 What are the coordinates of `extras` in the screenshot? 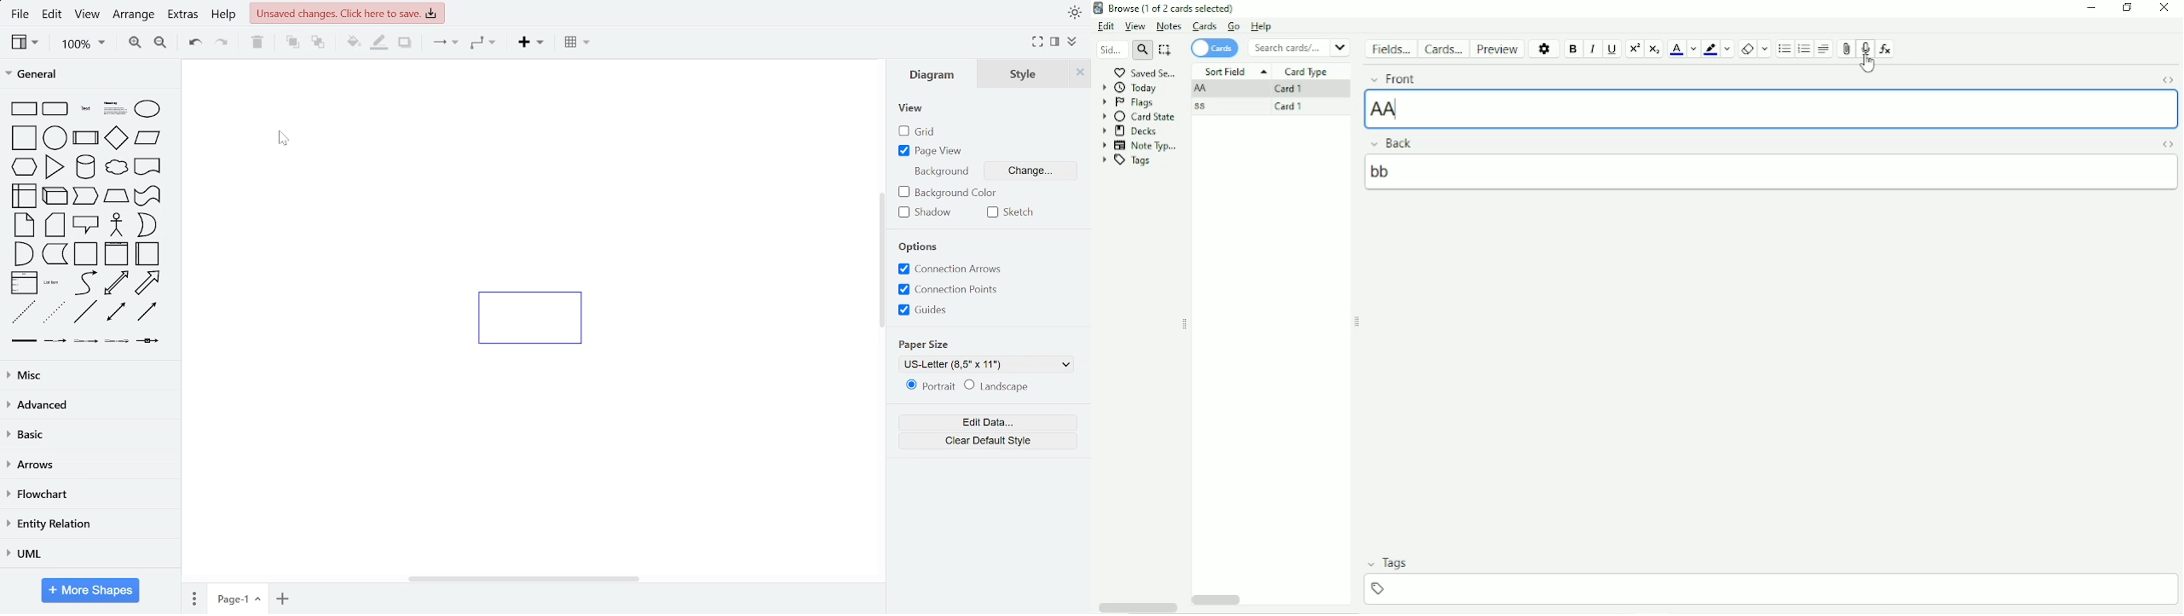 It's located at (184, 16).